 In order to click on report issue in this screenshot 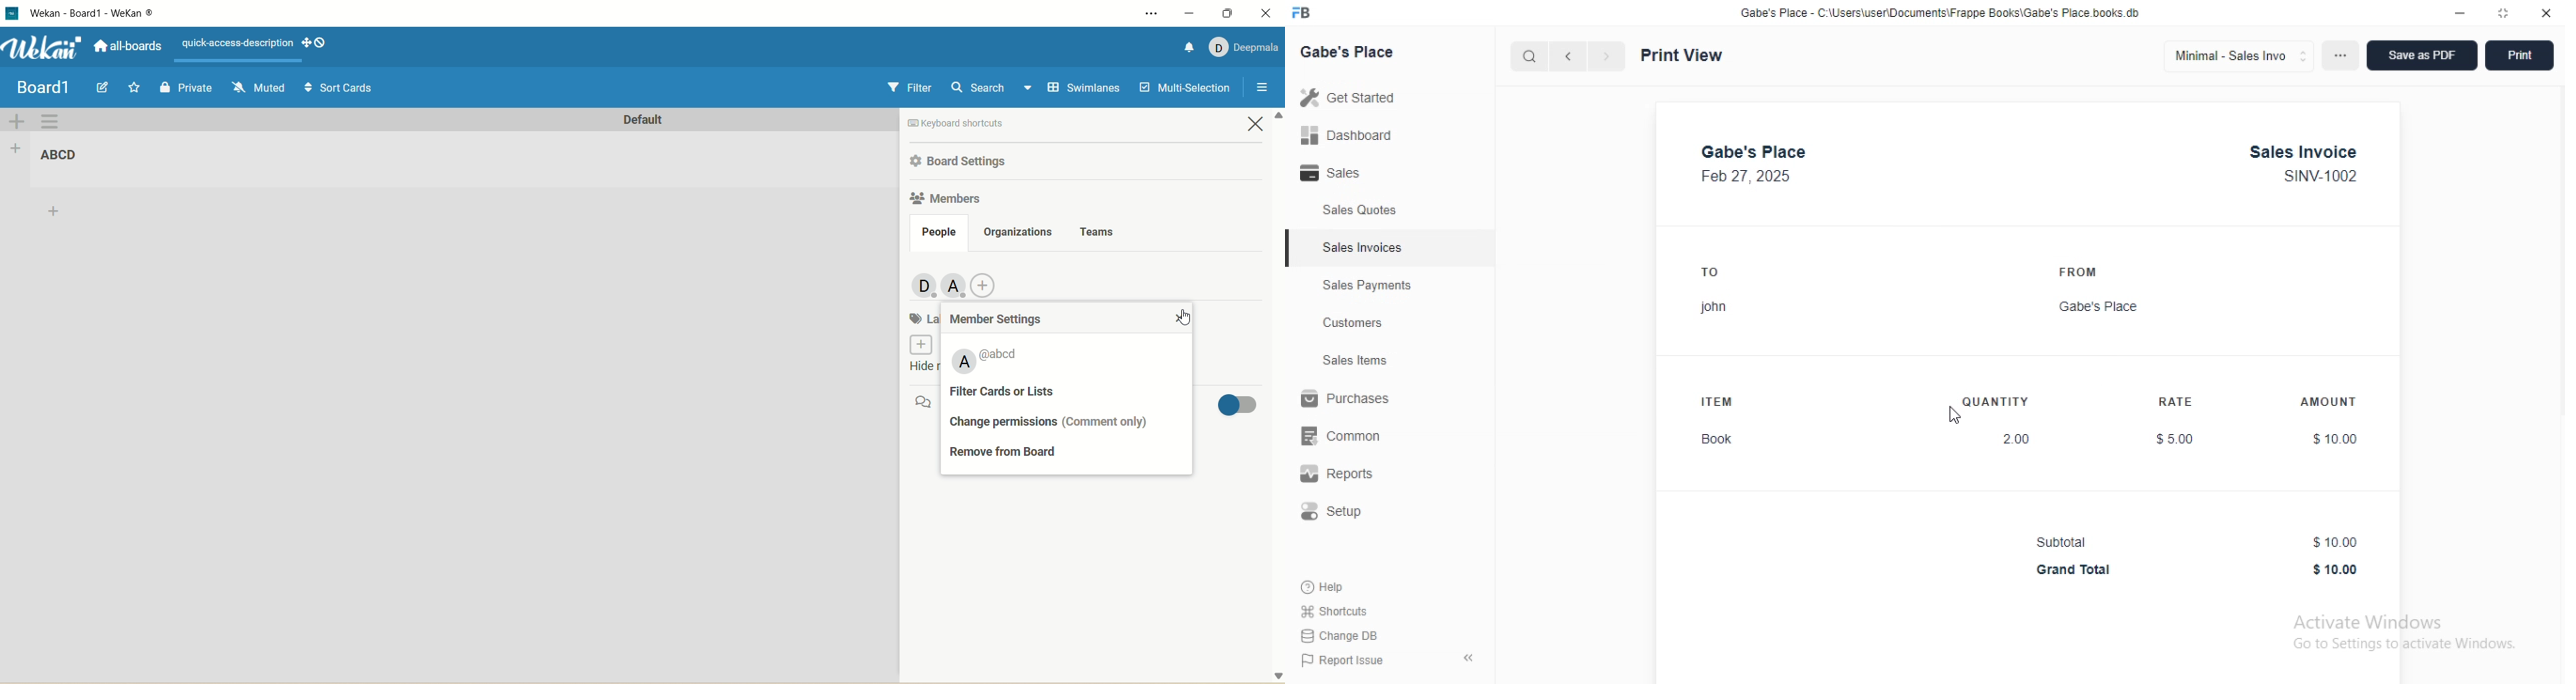, I will do `click(1342, 660)`.